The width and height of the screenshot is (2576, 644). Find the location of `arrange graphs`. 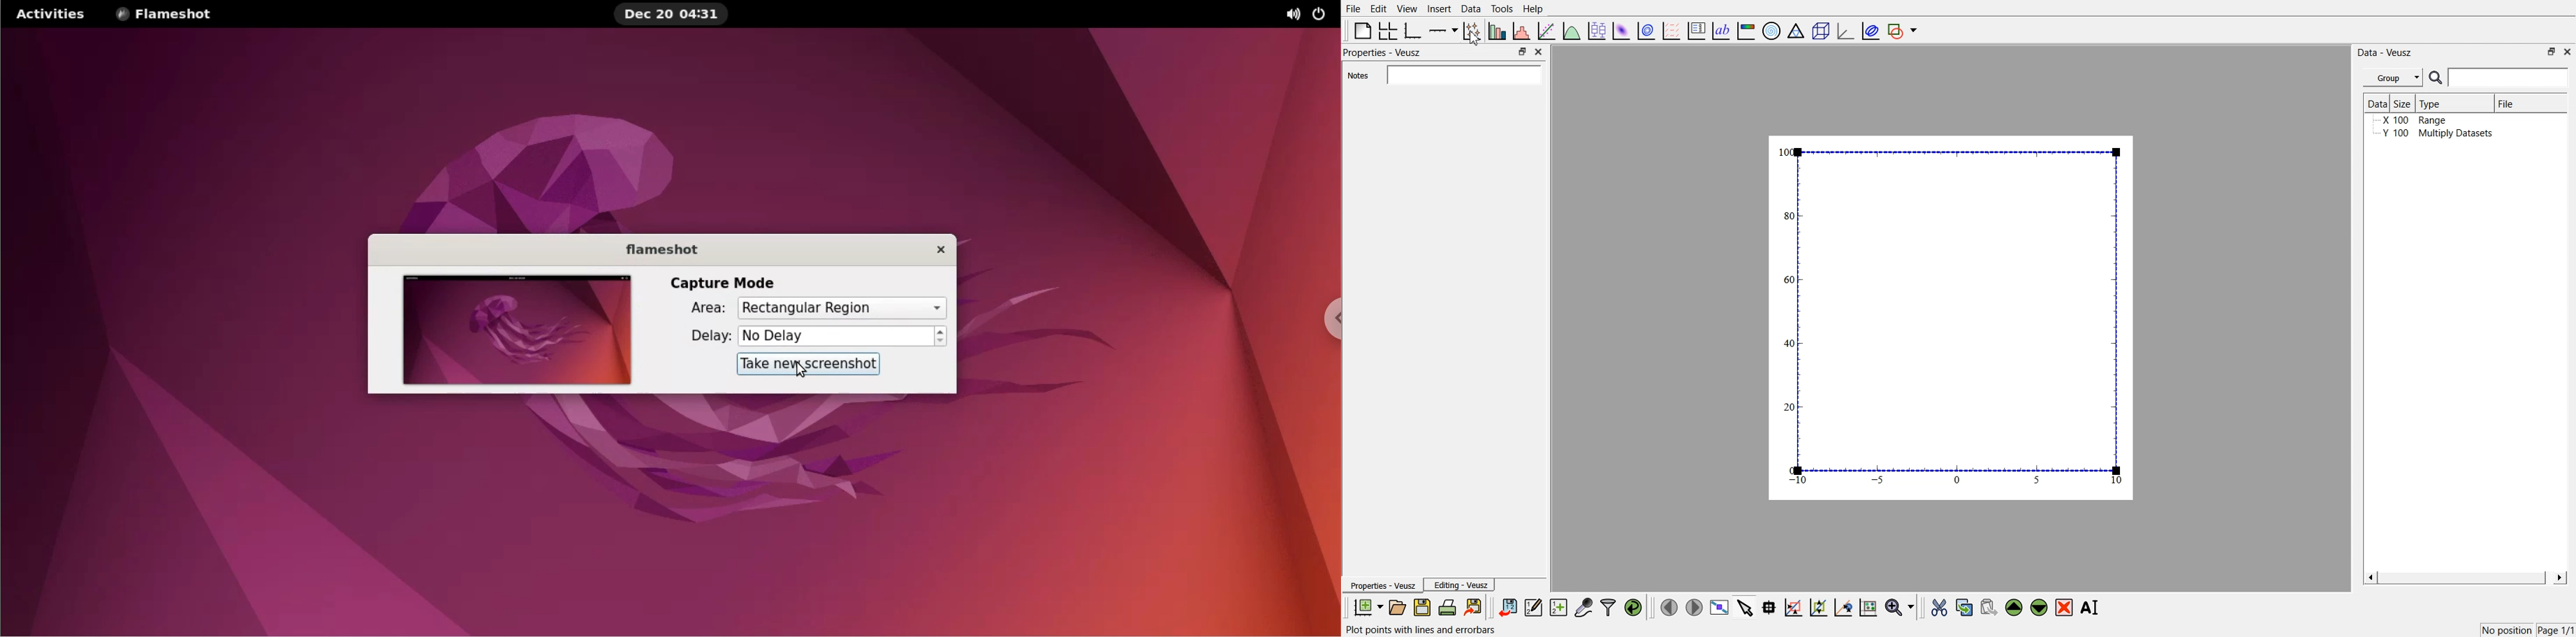

arrange graphs is located at coordinates (1385, 30).